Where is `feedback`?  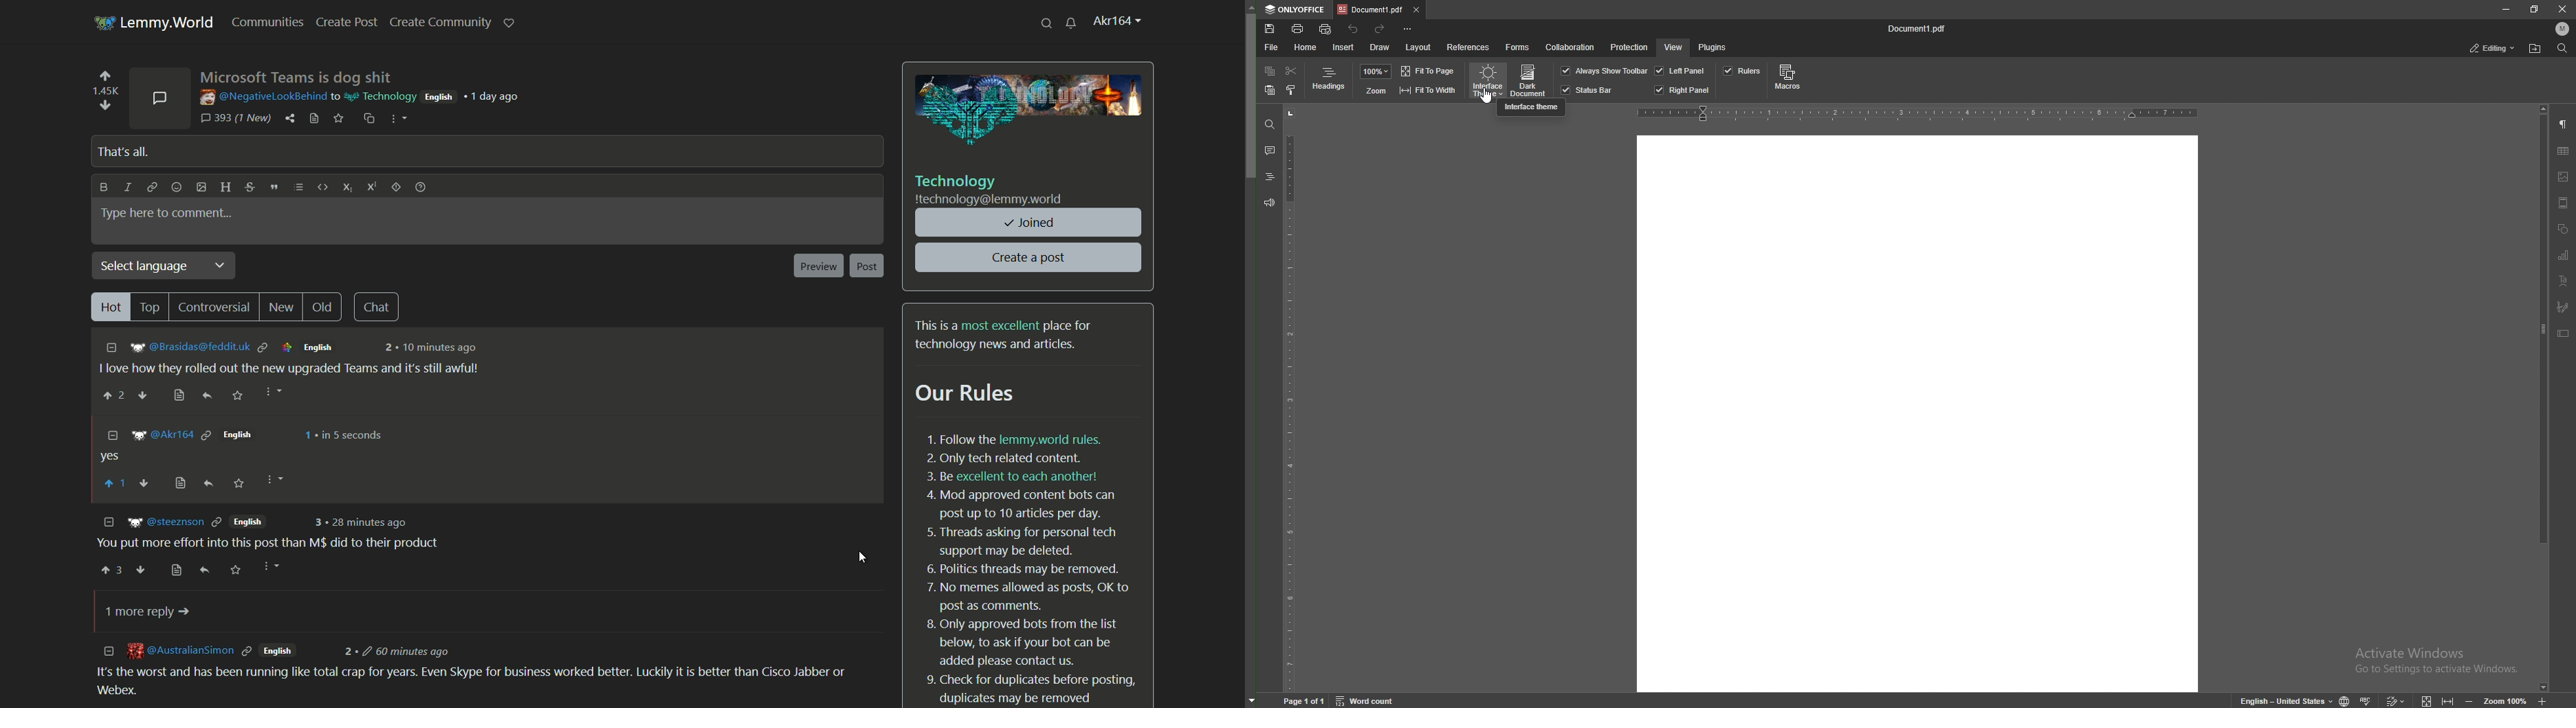 feedback is located at coordinates (1269, 203).